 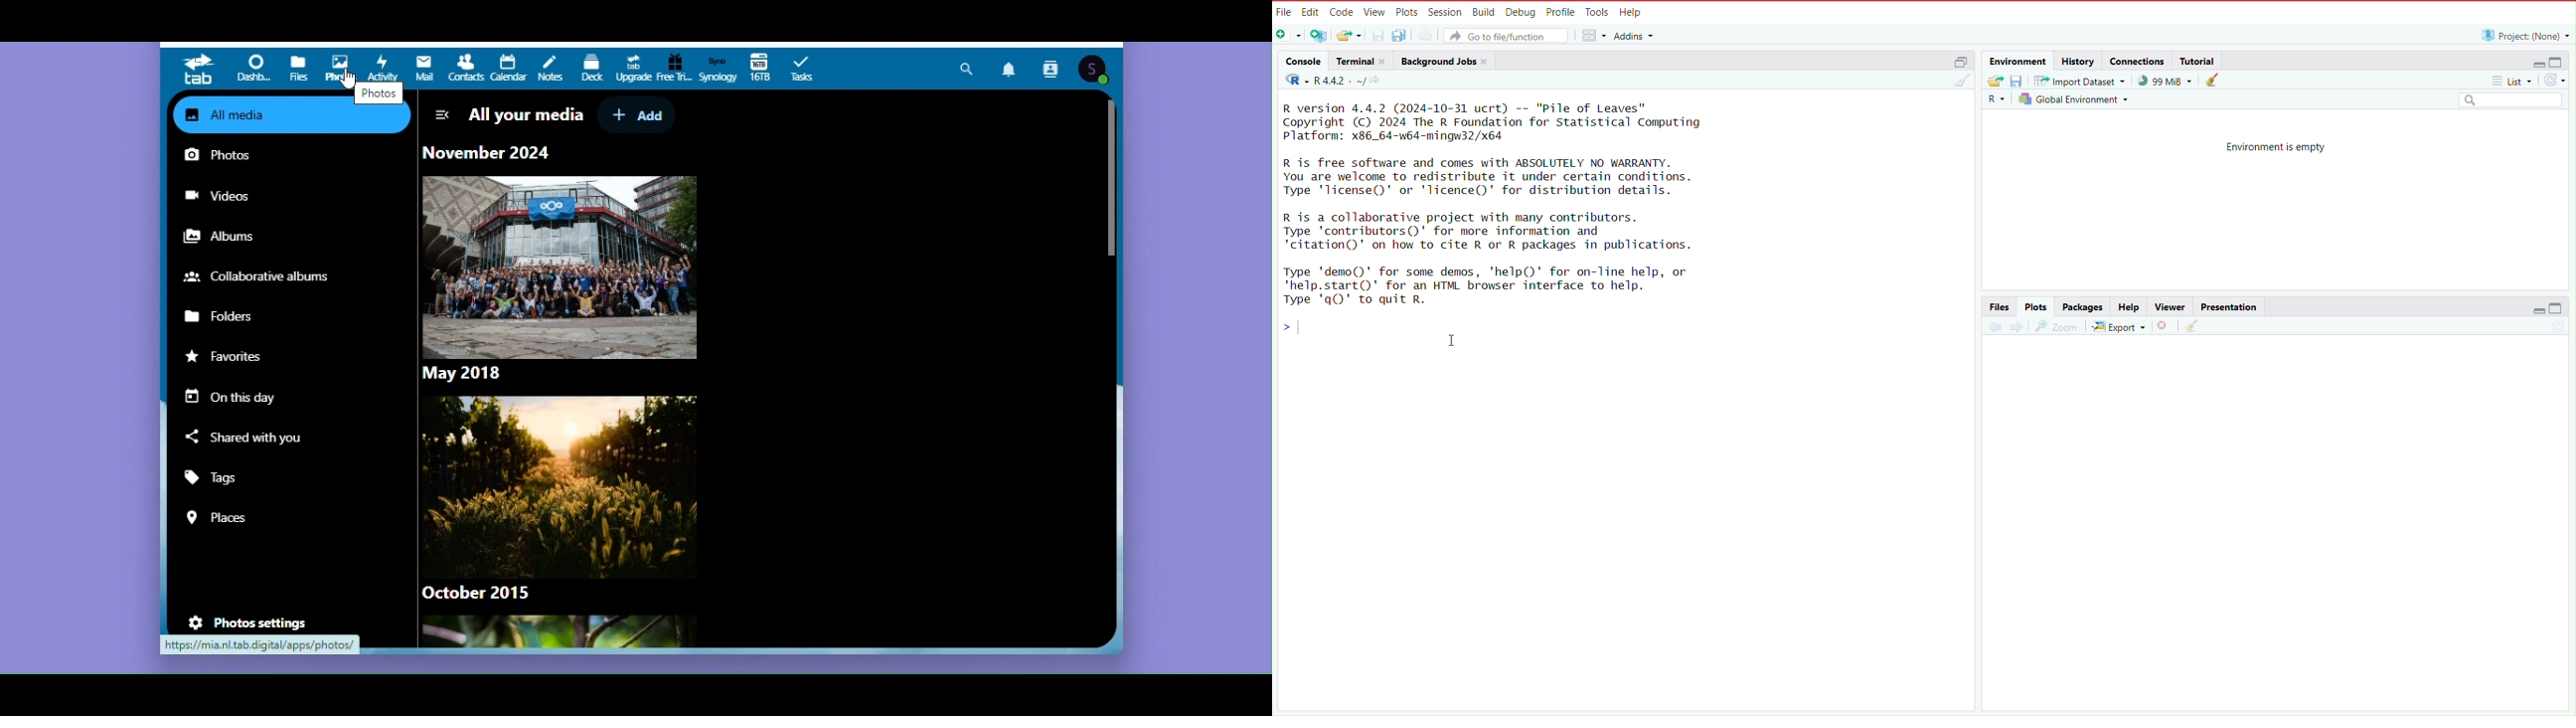 What do you see at coordinates (262, 645) in the screenshot?
I see `URL` at bounding box center [262, 645].